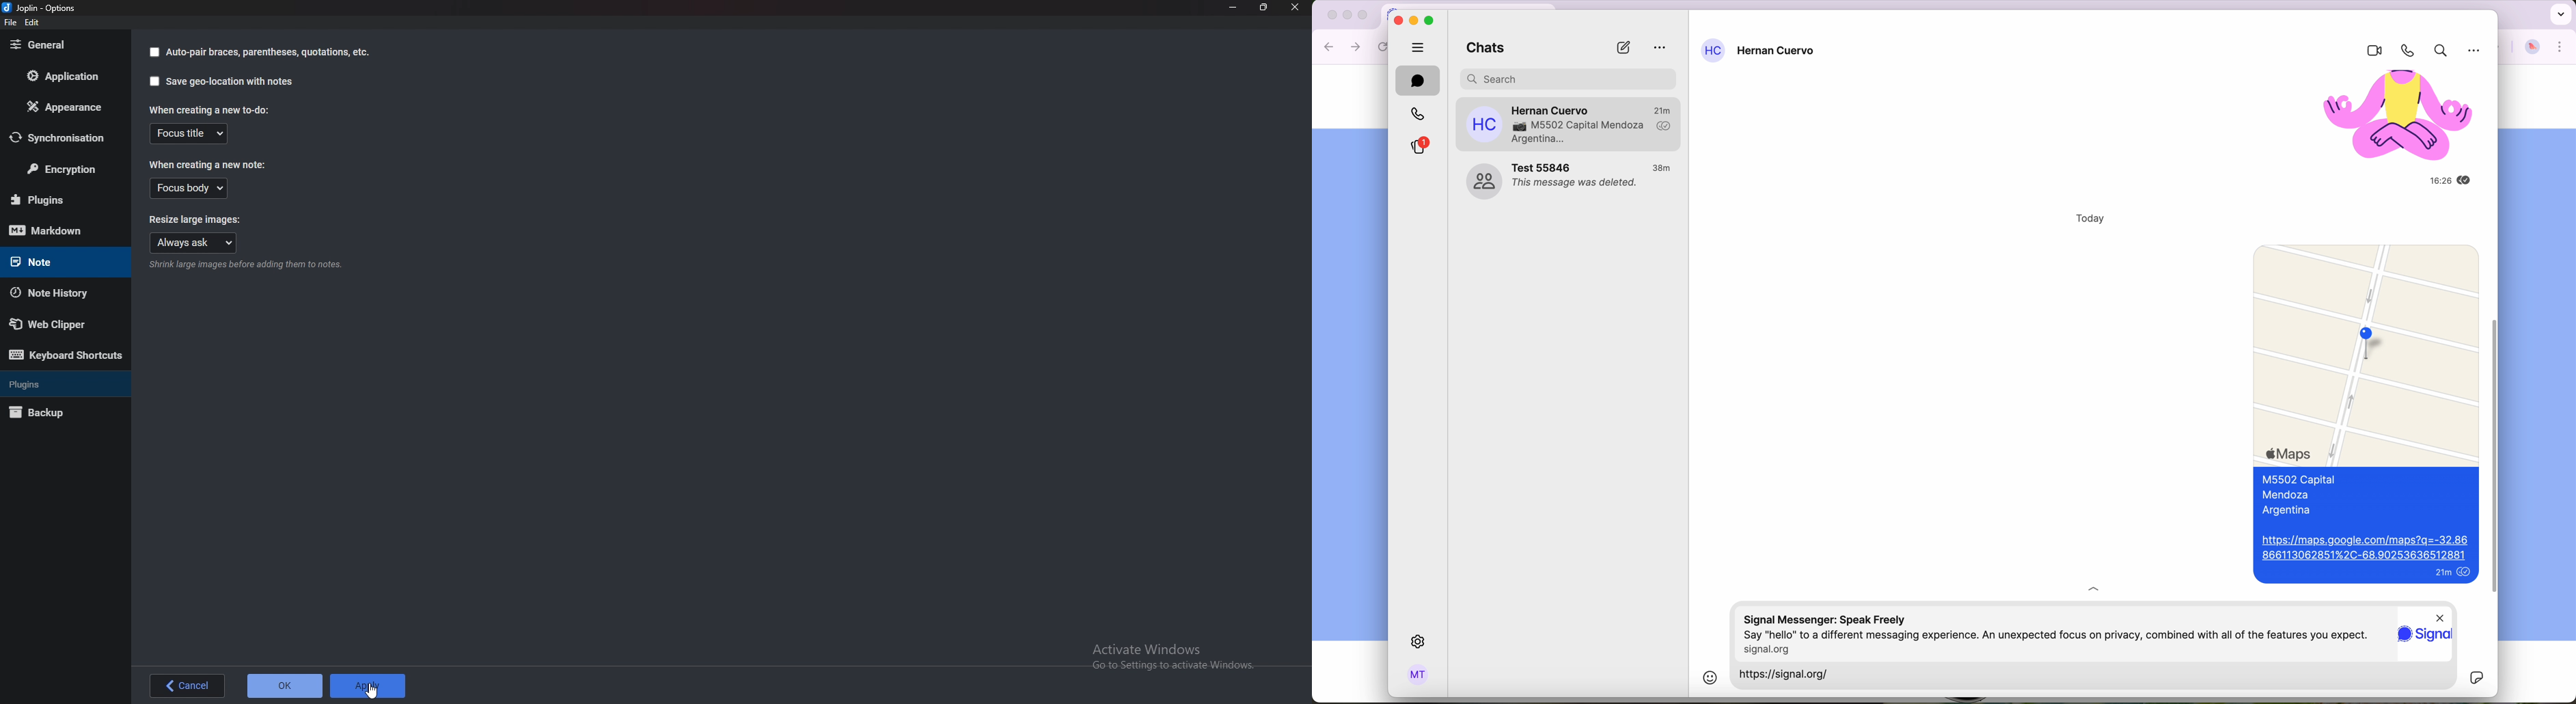  What do you see at coordinates (66, 357) in the screenshot?
I see `Keyboard shortcuts` at bounding box center [66, 357].